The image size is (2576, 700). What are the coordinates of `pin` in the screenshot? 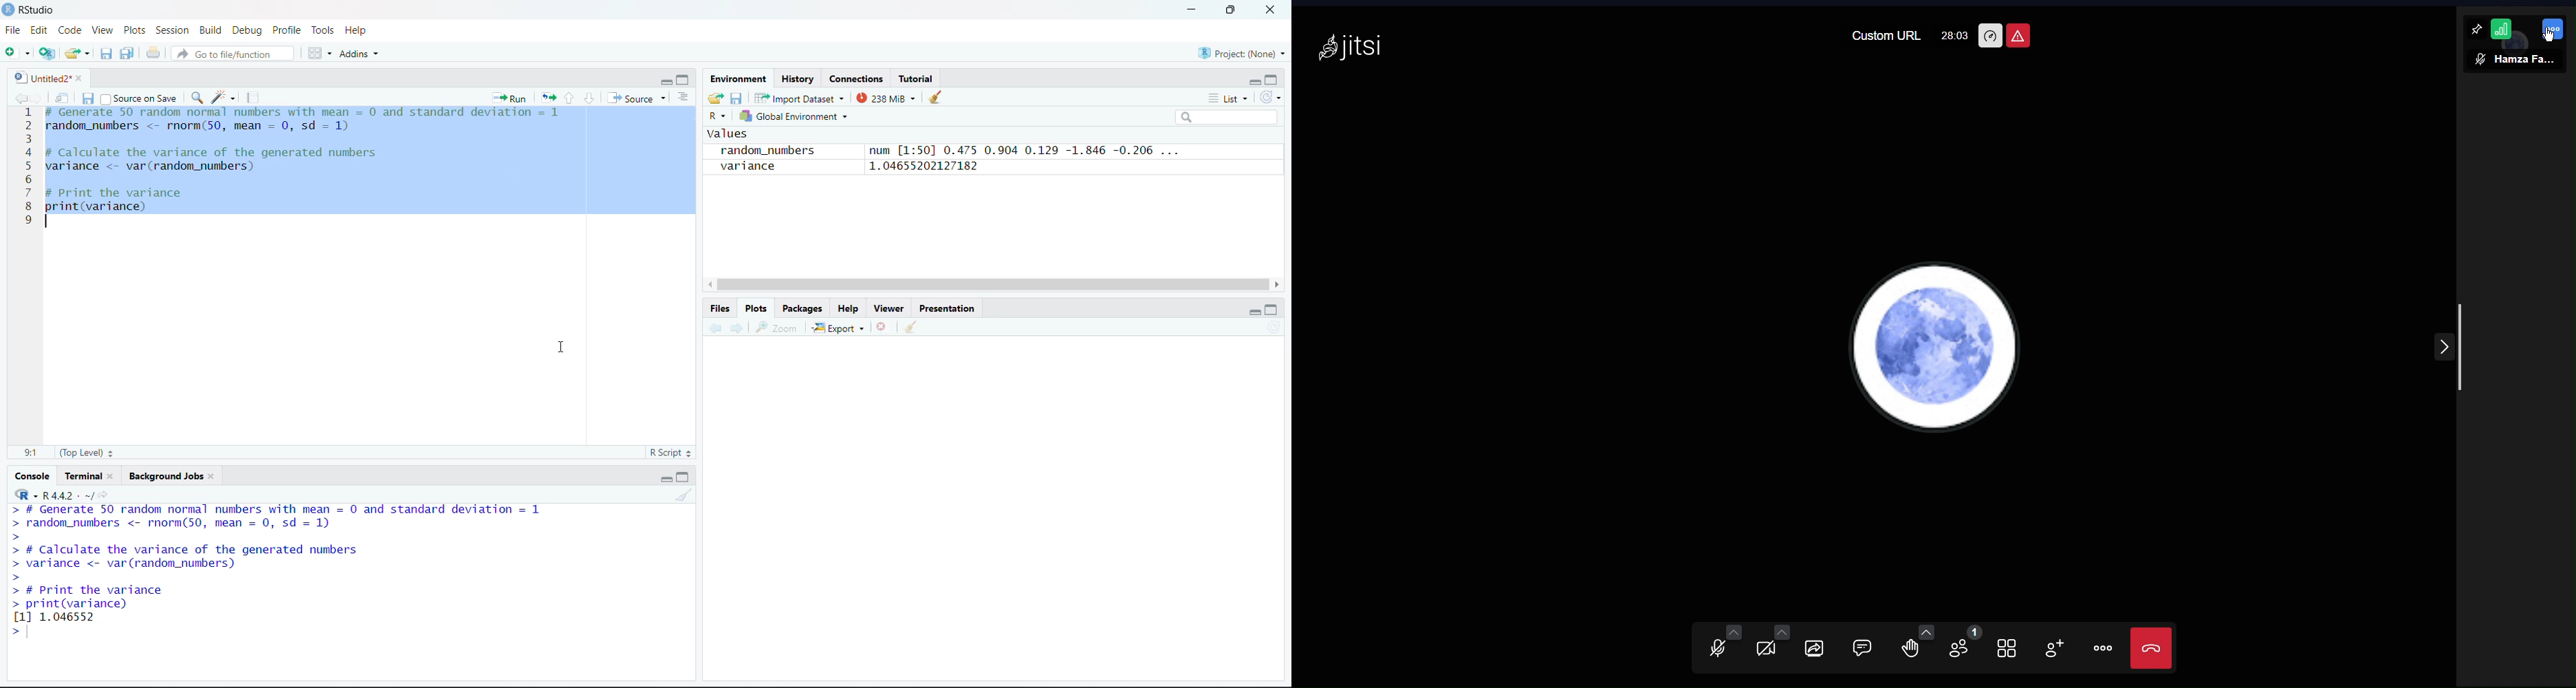 It's located at (2476, 29).